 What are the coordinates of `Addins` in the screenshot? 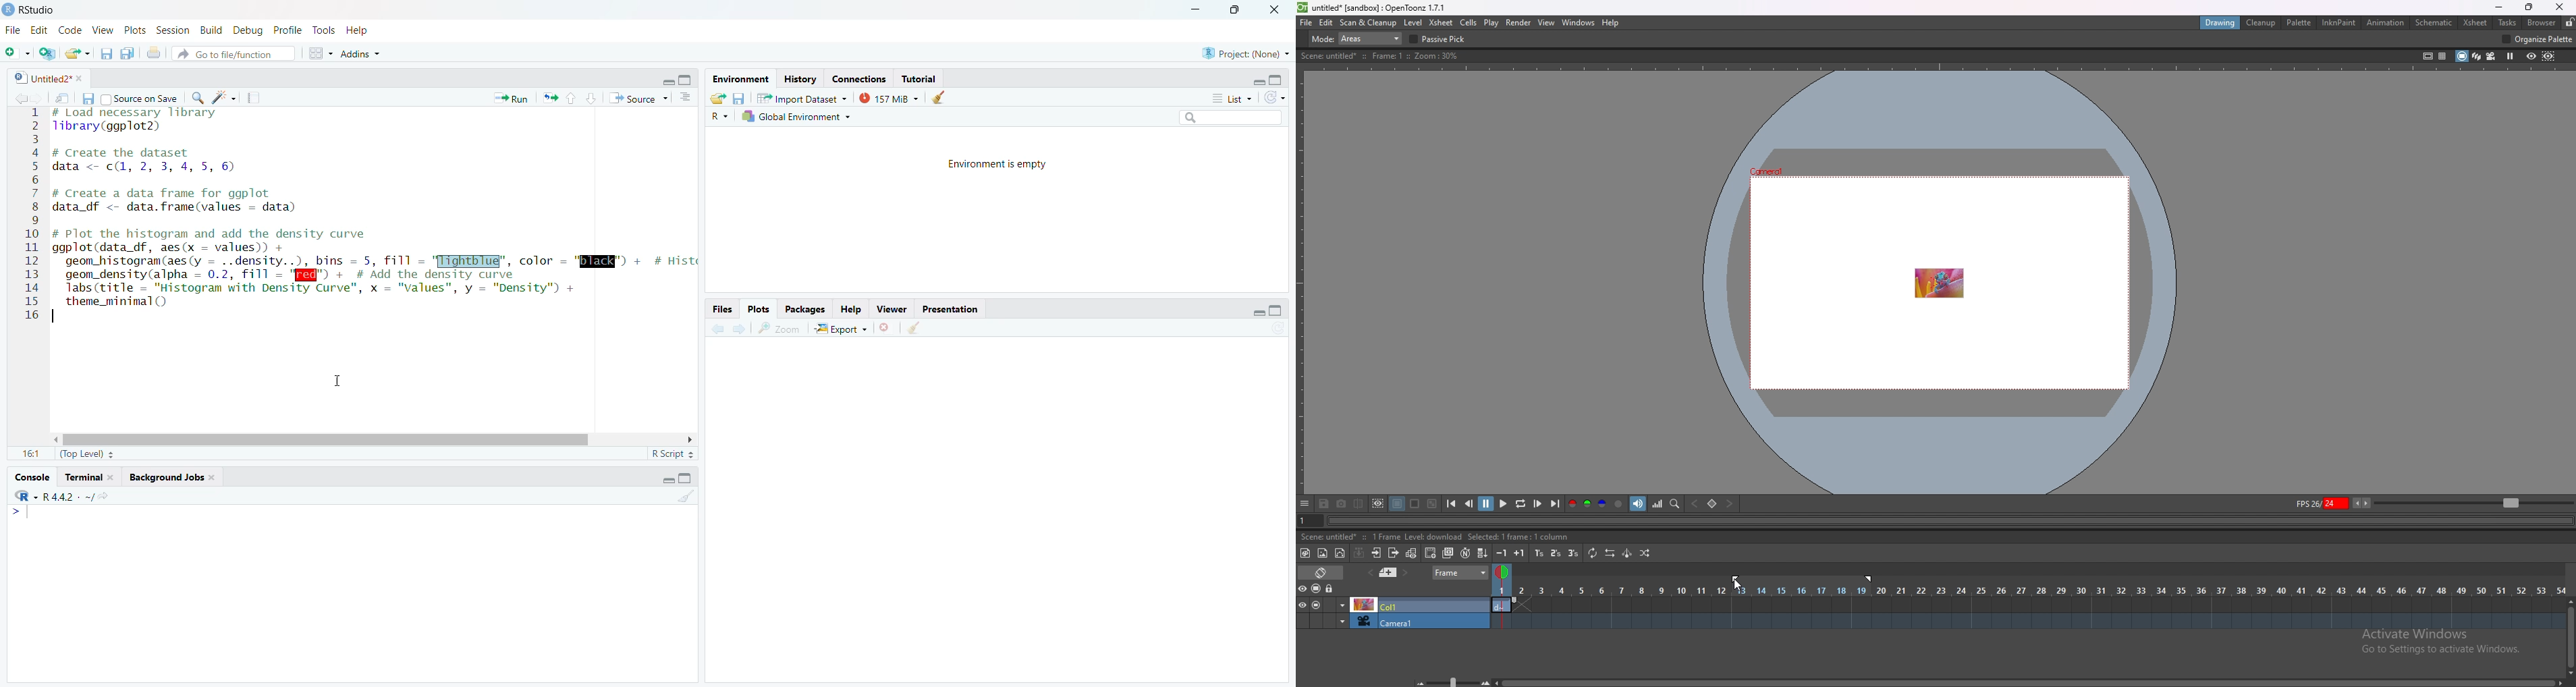 It's located at (358, 52).